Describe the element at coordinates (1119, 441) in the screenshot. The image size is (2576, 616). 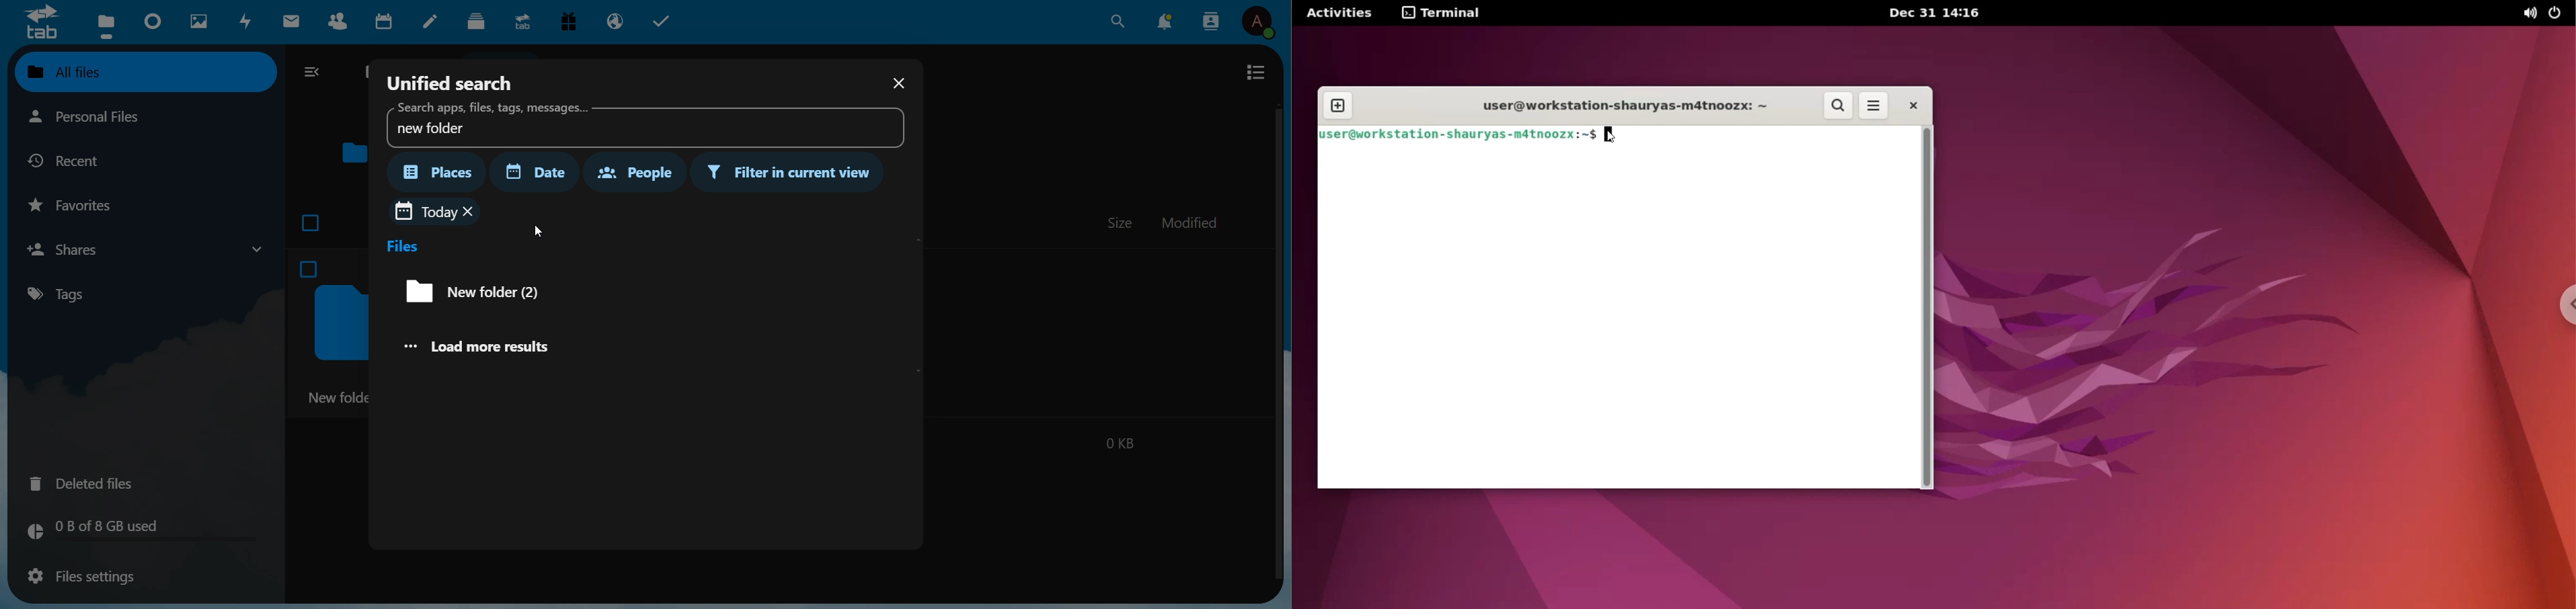
I see `0 kb` at that location.